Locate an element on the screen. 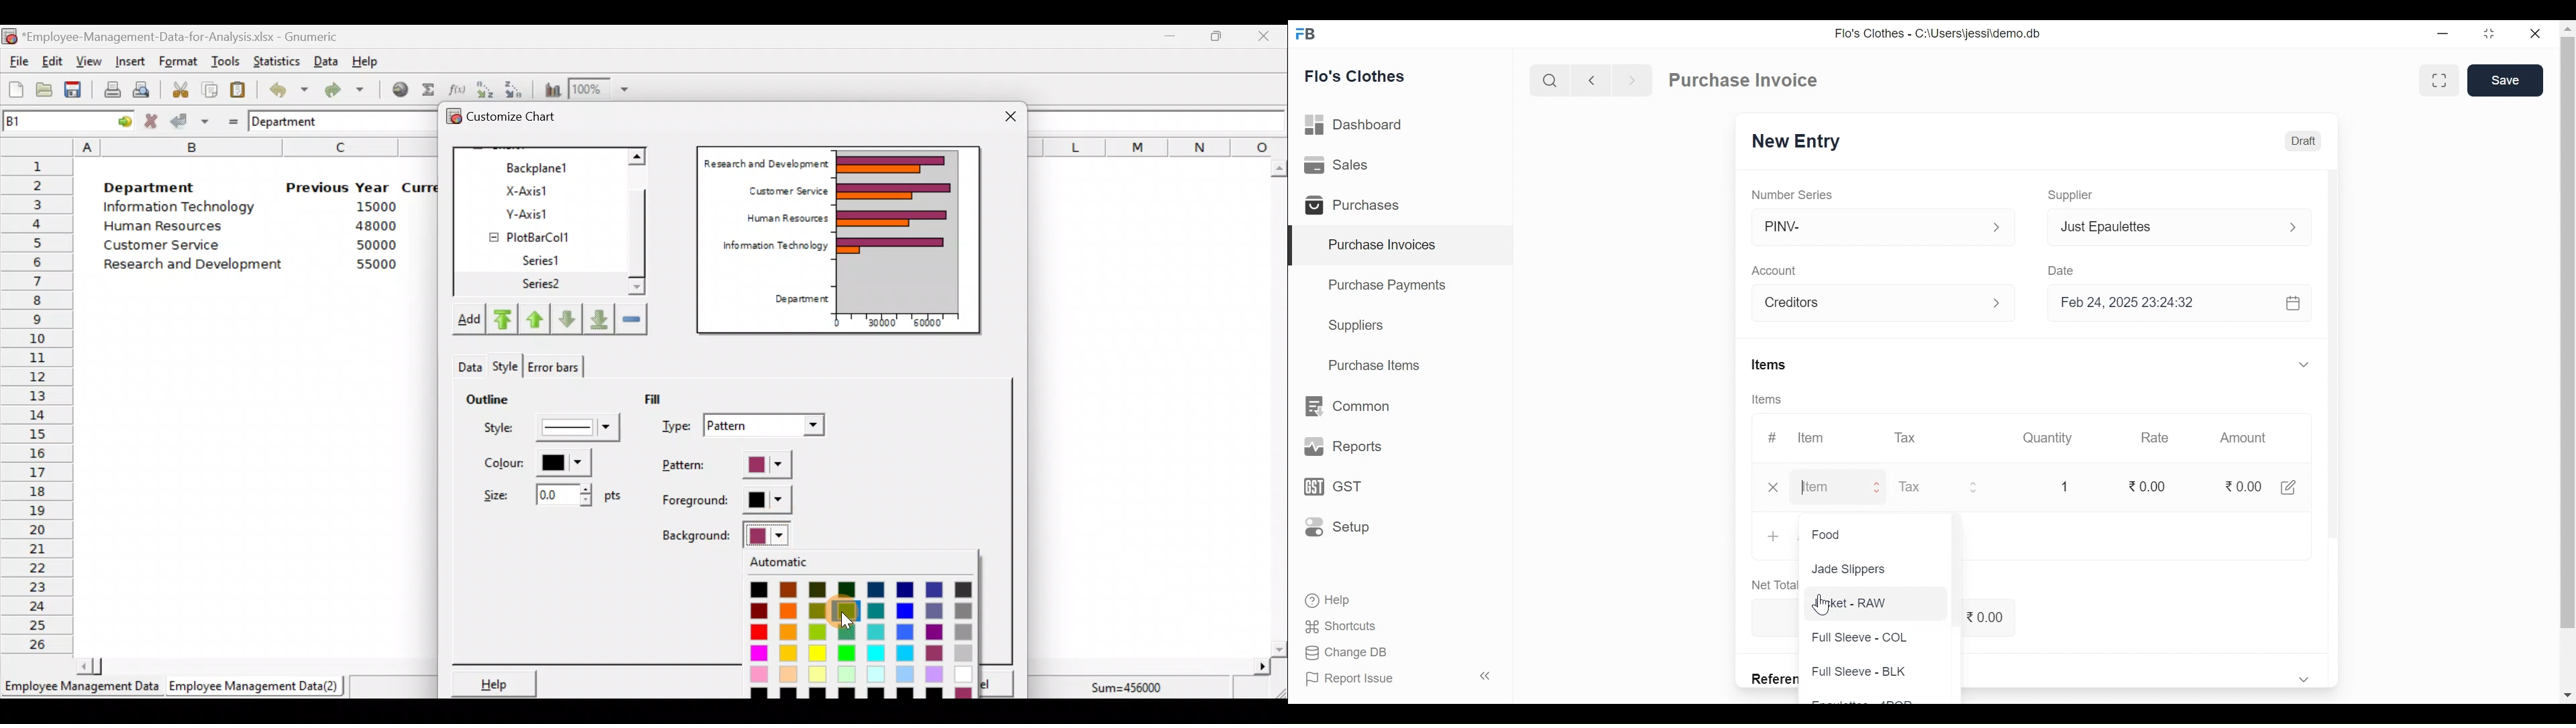 The width and height of the screenshot is (2576, 728). Draft is located at coordinates (2304, 140).